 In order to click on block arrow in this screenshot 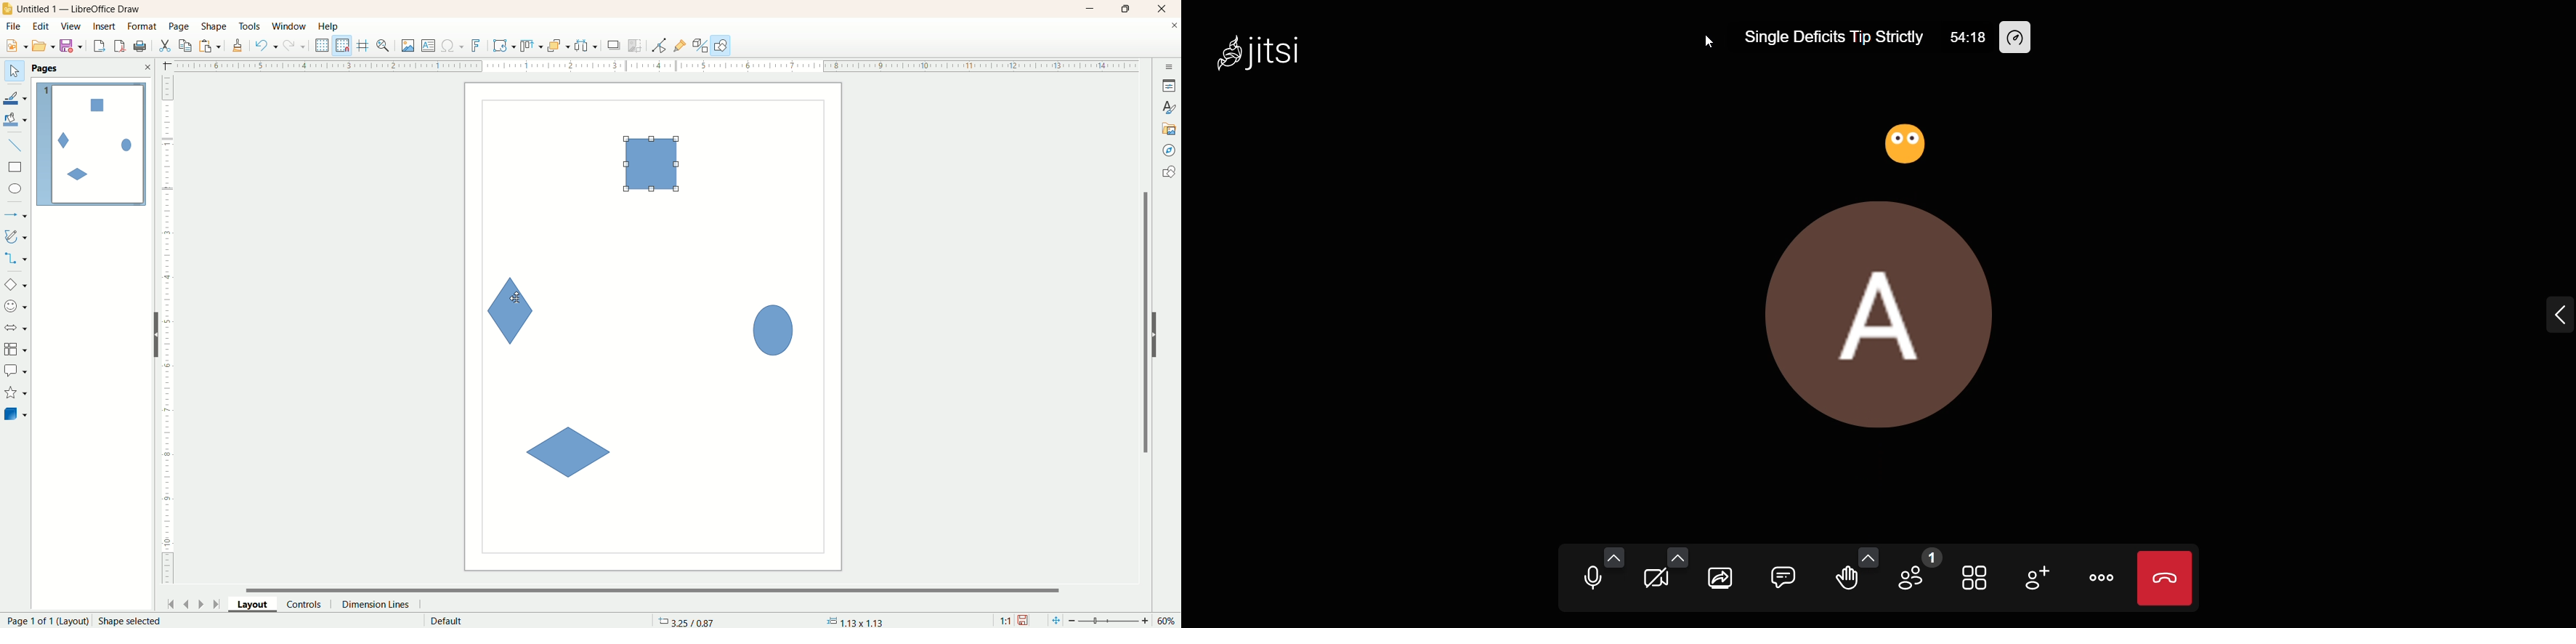, I will do `click(18, 328)`.